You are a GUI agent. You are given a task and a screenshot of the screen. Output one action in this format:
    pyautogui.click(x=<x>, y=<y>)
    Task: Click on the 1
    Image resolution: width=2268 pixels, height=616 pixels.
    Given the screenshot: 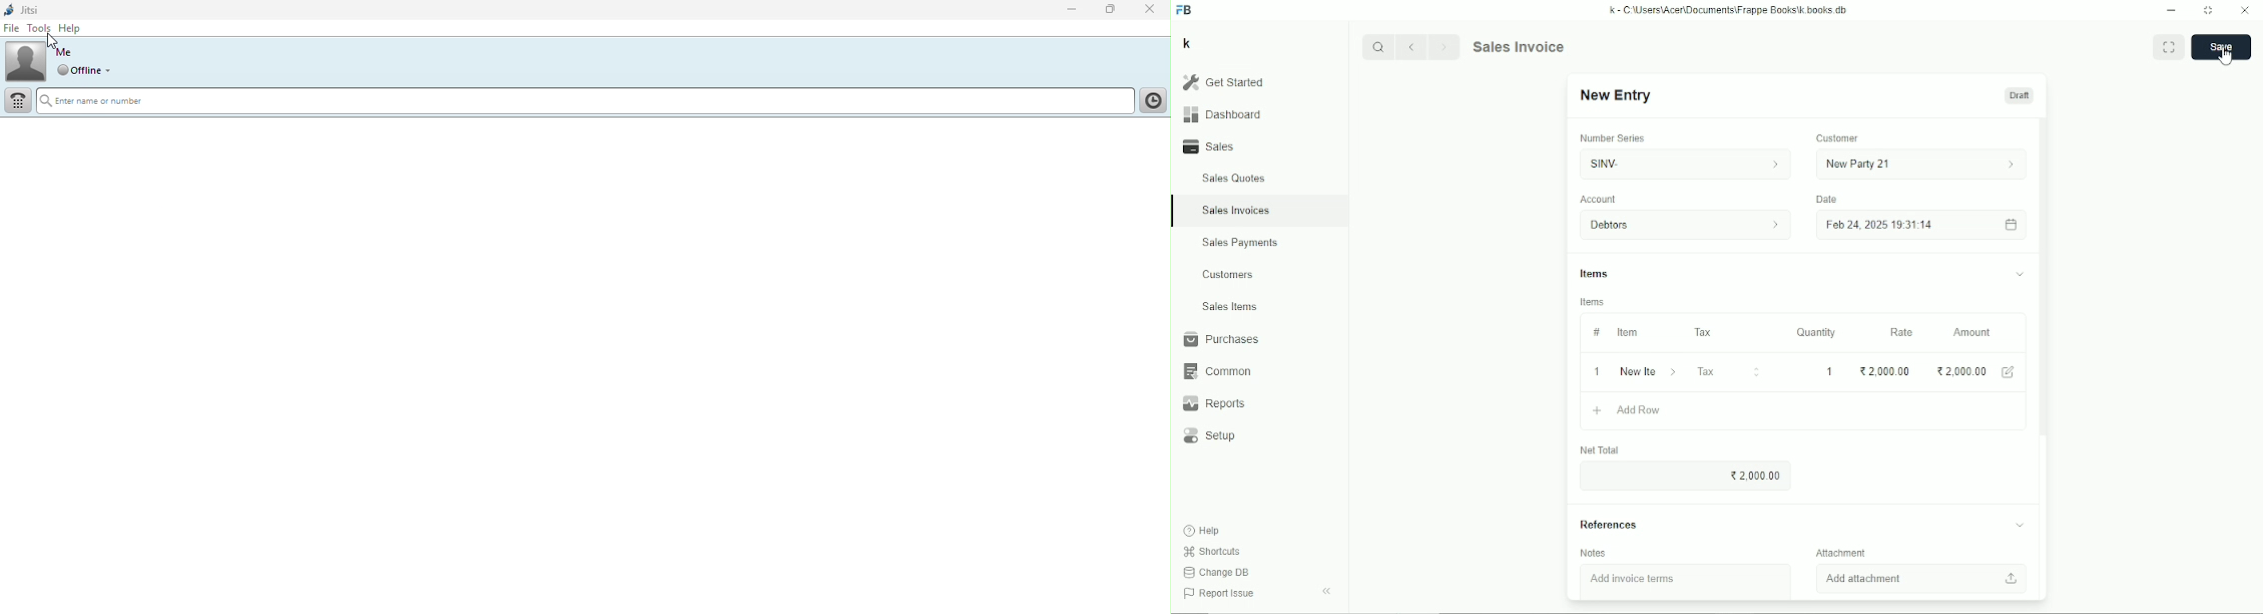 What is the action you would take?
    pyautogui.click(x=1597, y=371)
    